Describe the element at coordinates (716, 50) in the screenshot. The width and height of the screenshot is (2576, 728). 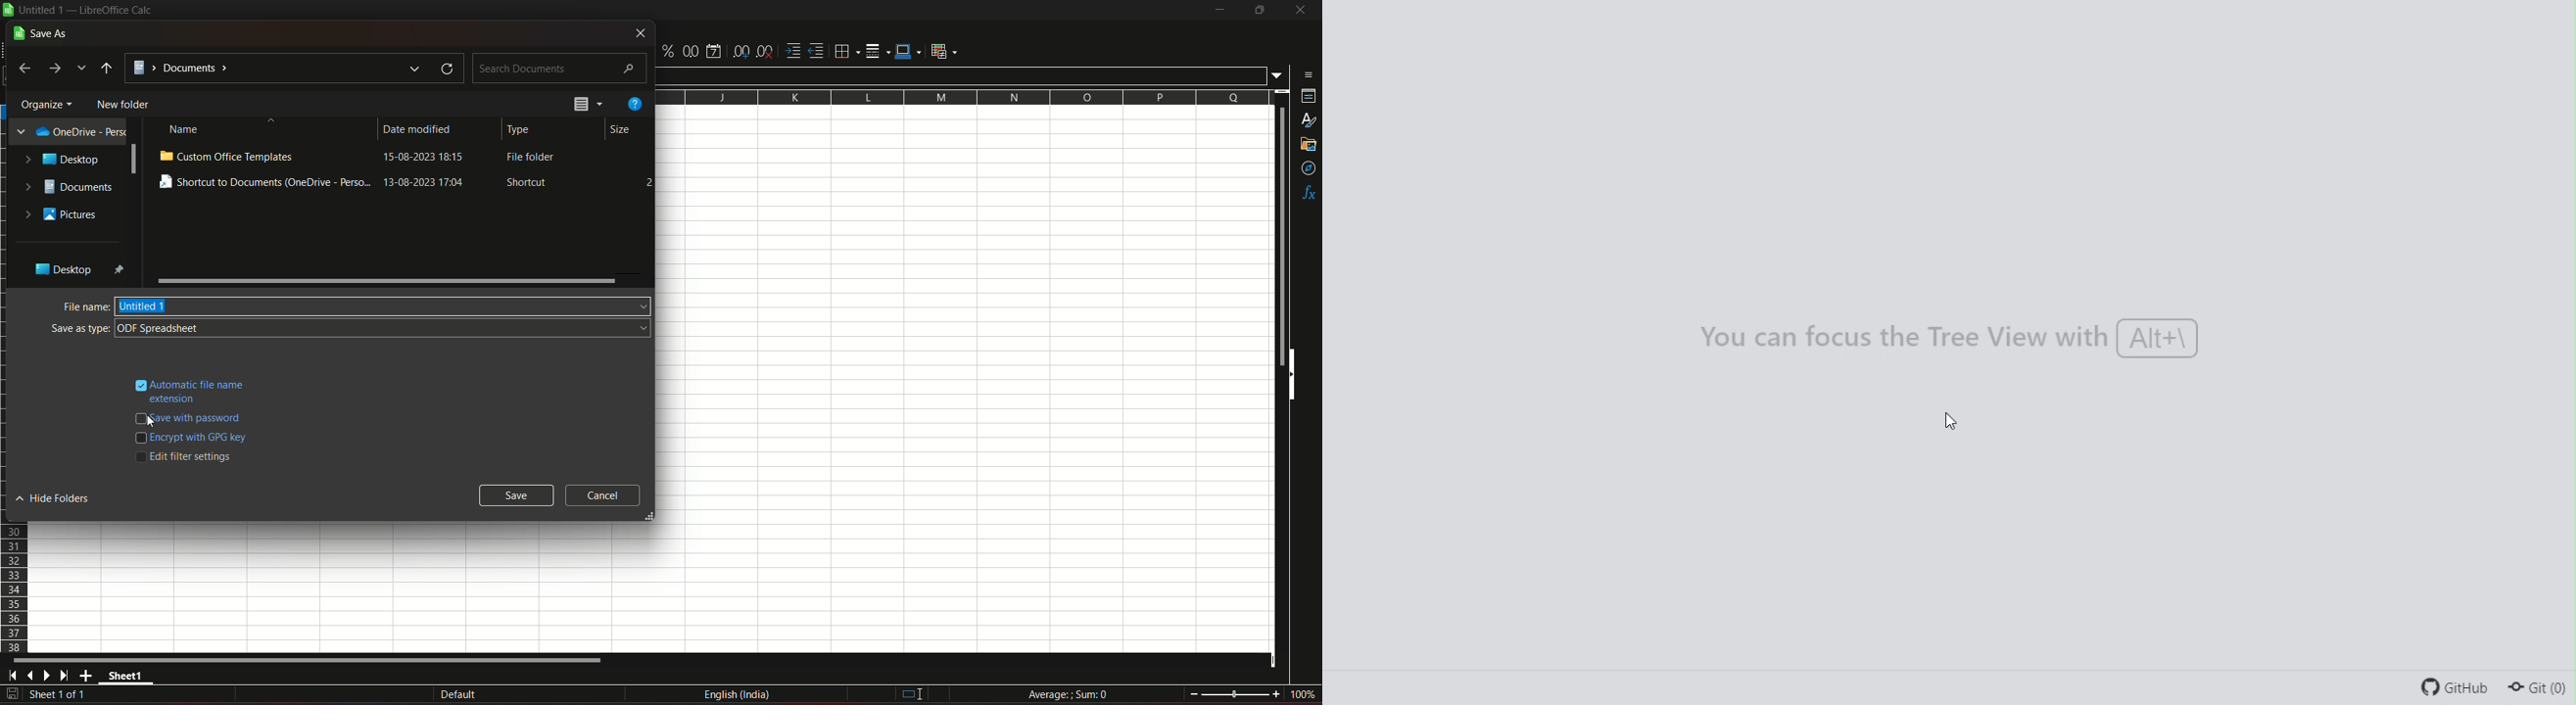
I see `format as date` at that location.